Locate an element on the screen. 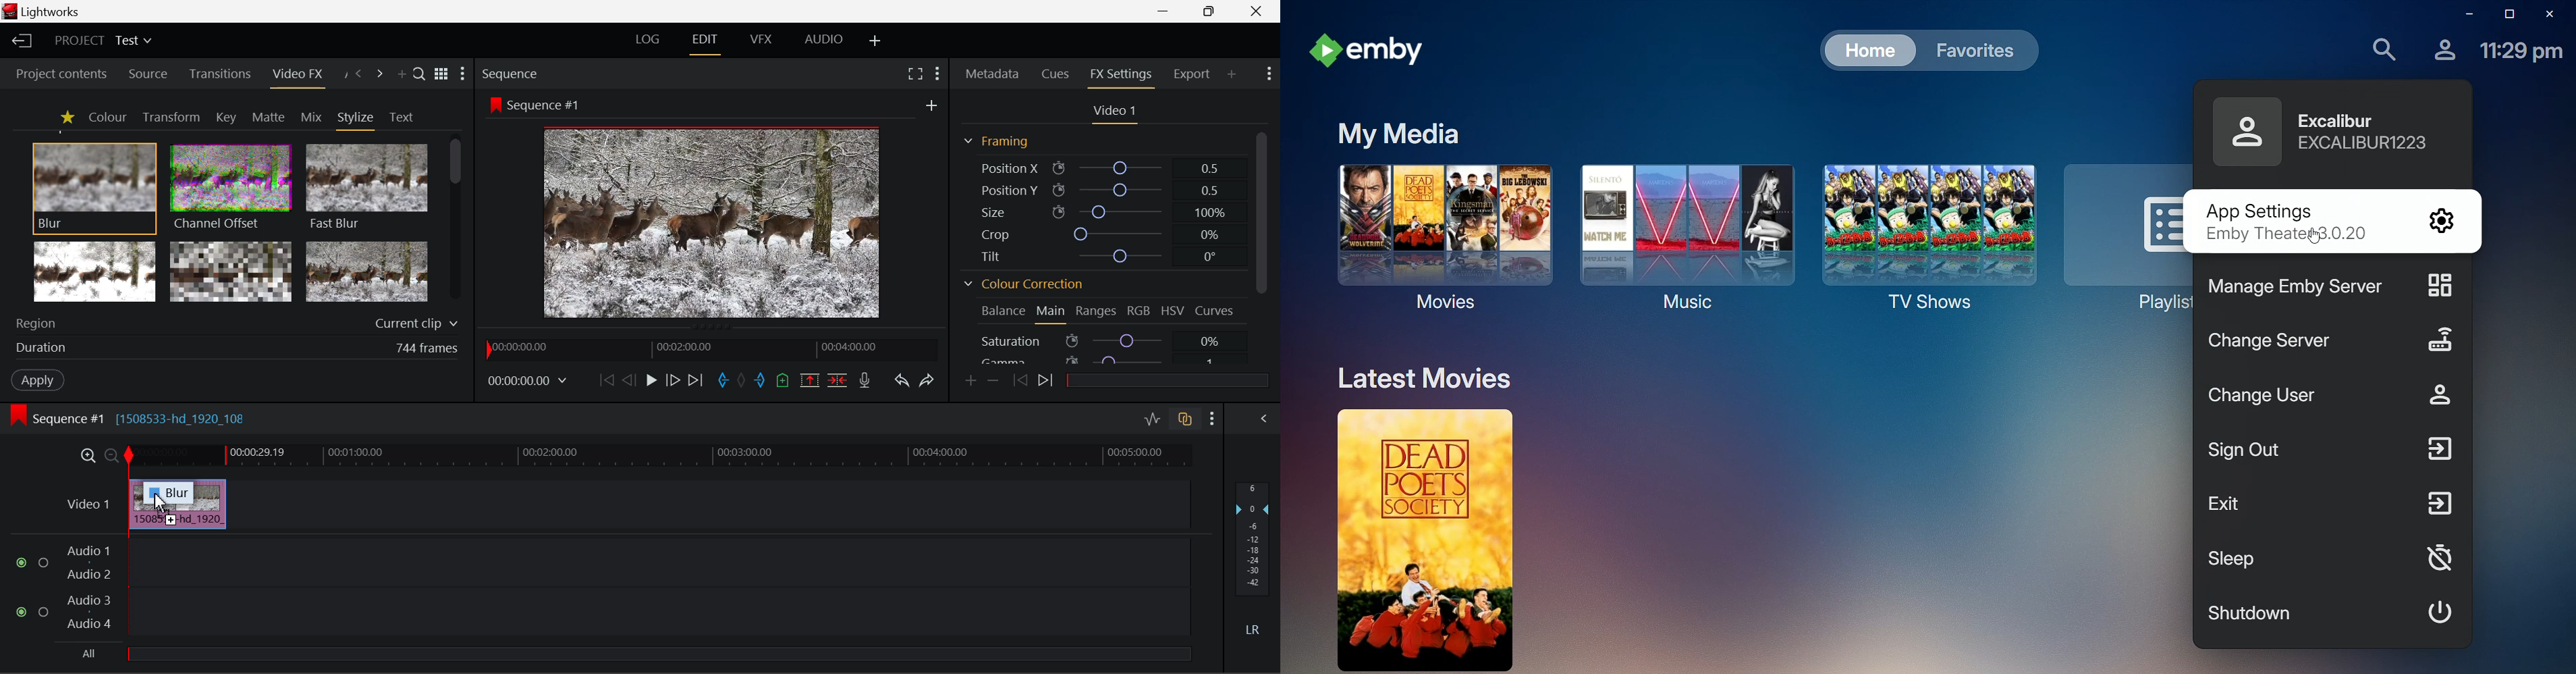 This screenshot has width=2576, height=700. Remove Marked Section is located at coordinates (811, 379).